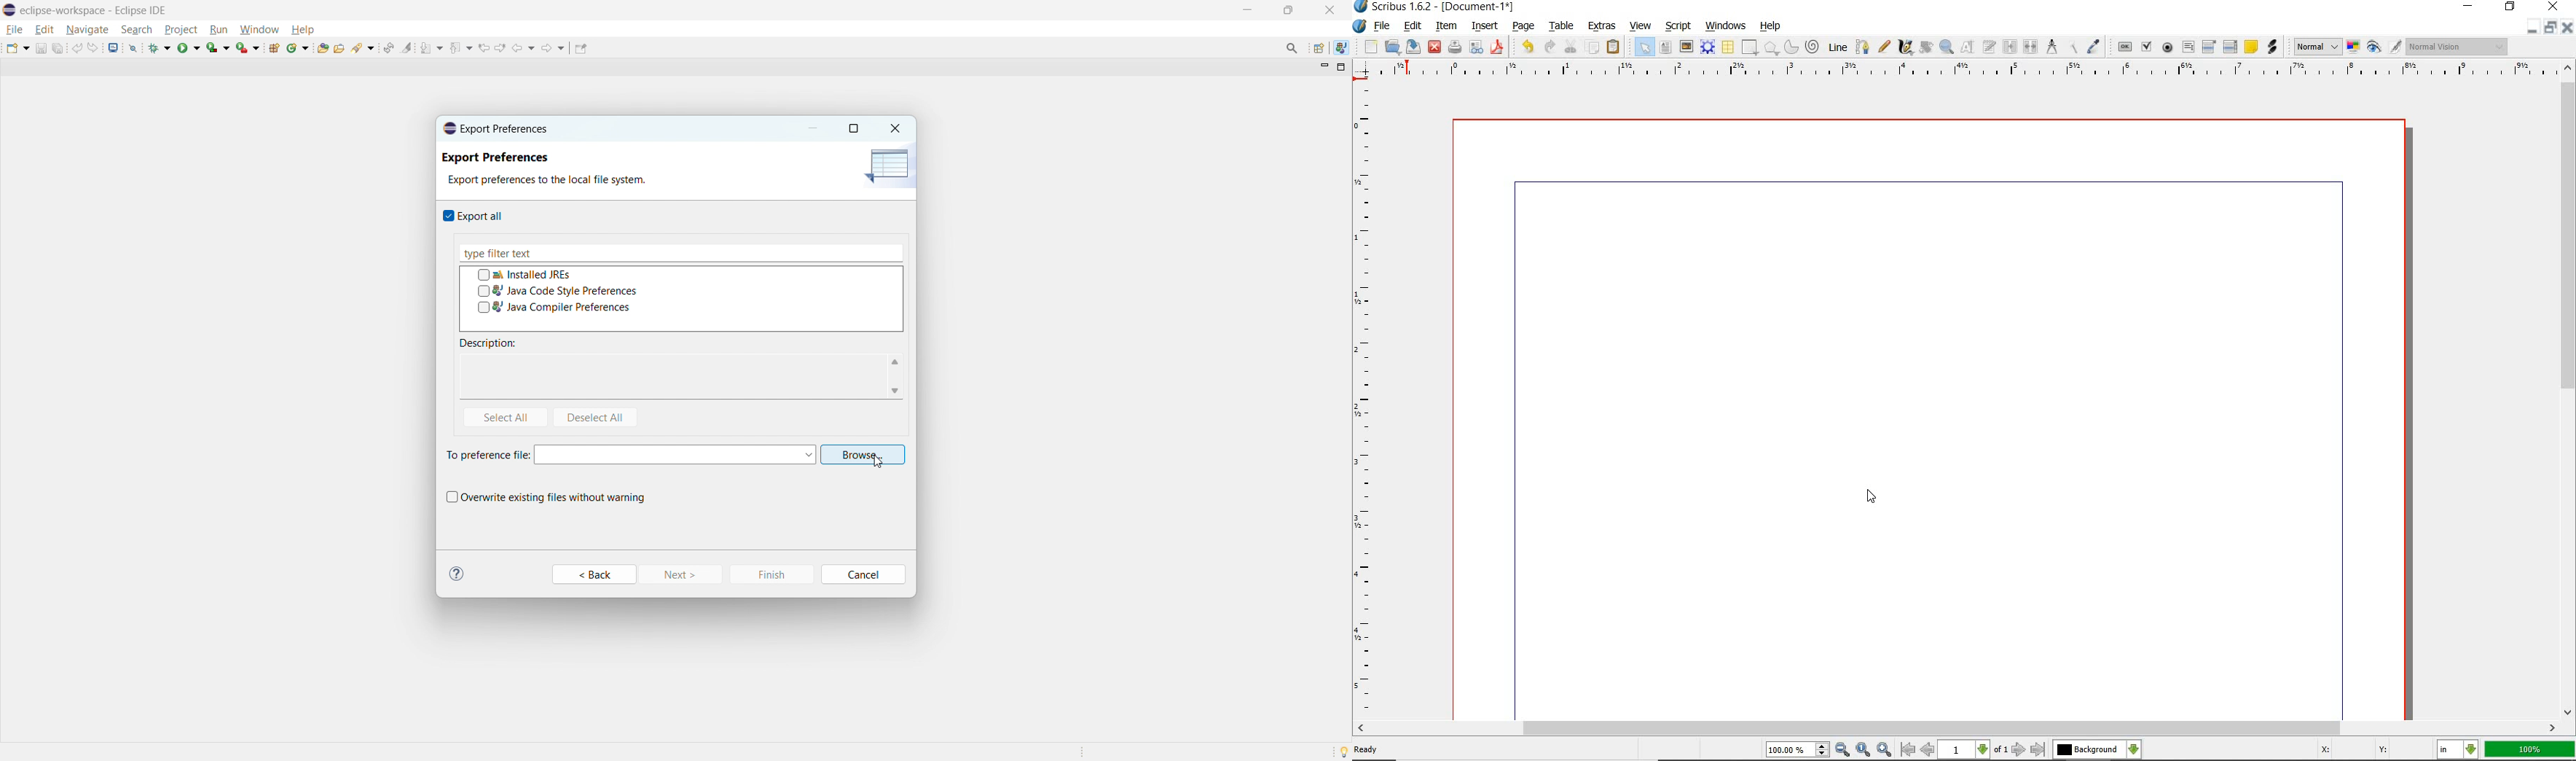  I want to click on scribus 1.6.2 - [document-1*], so click(1437, 7).